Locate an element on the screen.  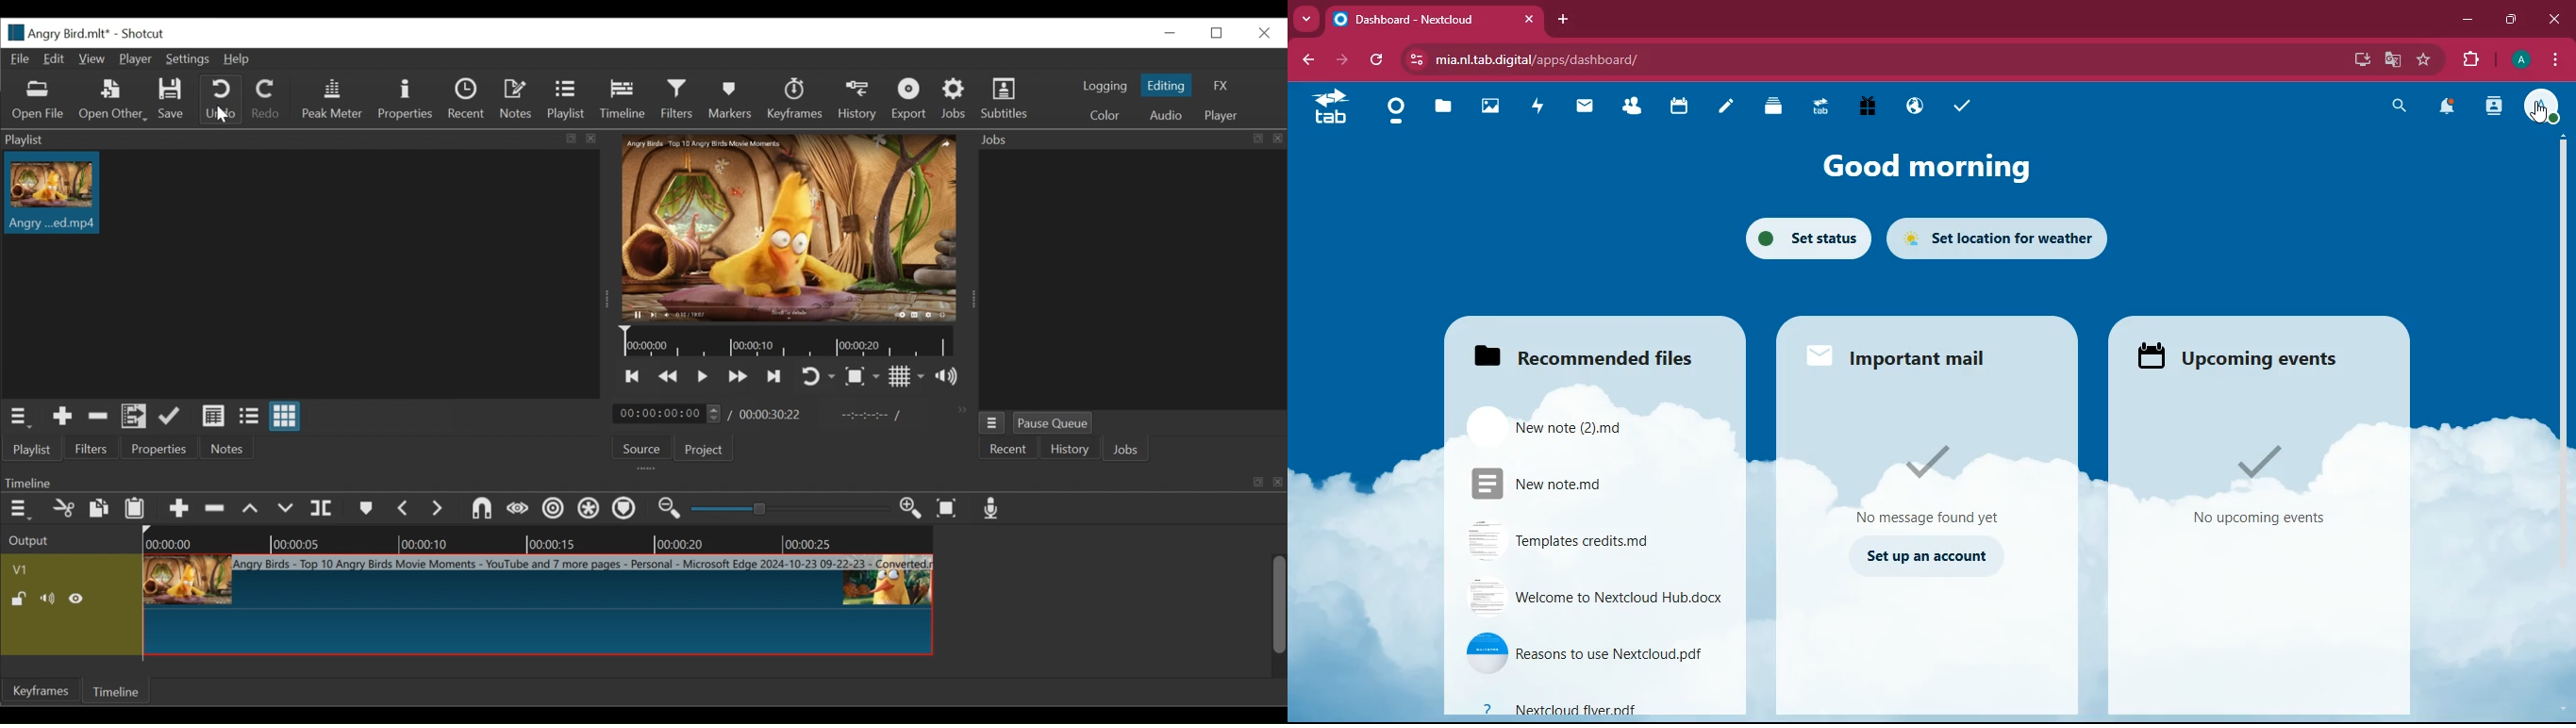
Notes is located at coordinates (223, 448).